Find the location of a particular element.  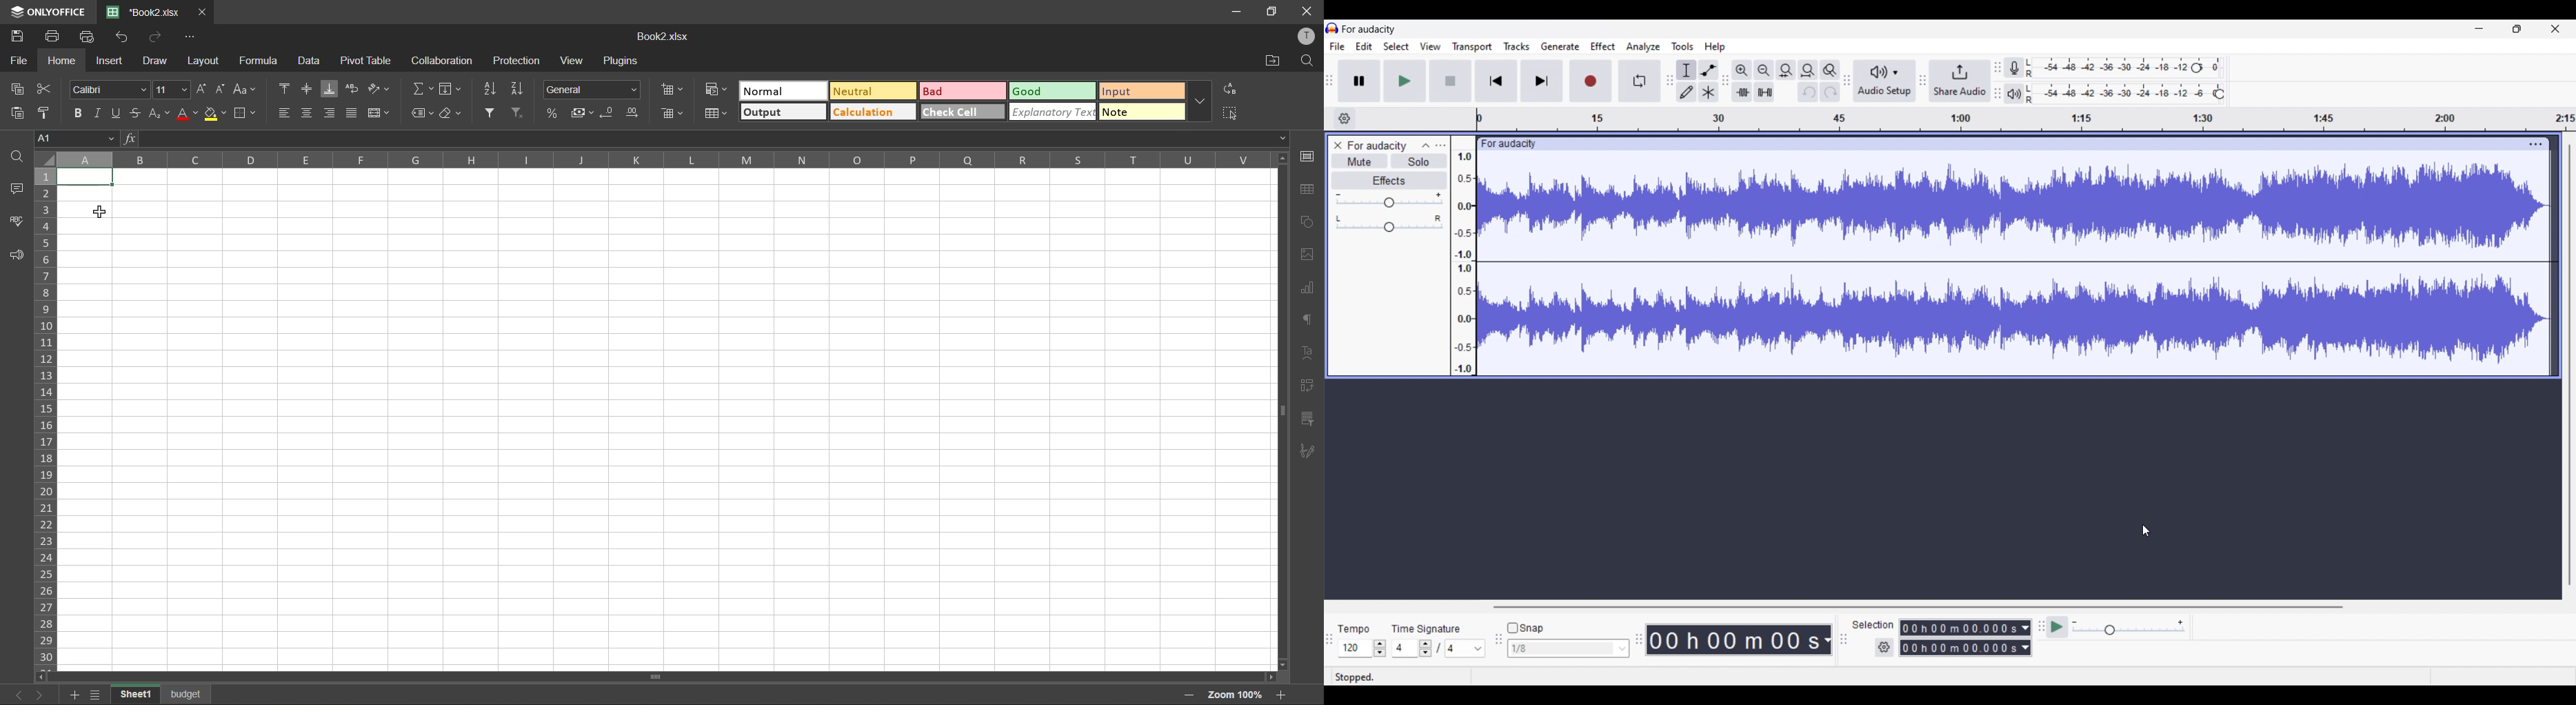

save is located at coordinates (17, 37).